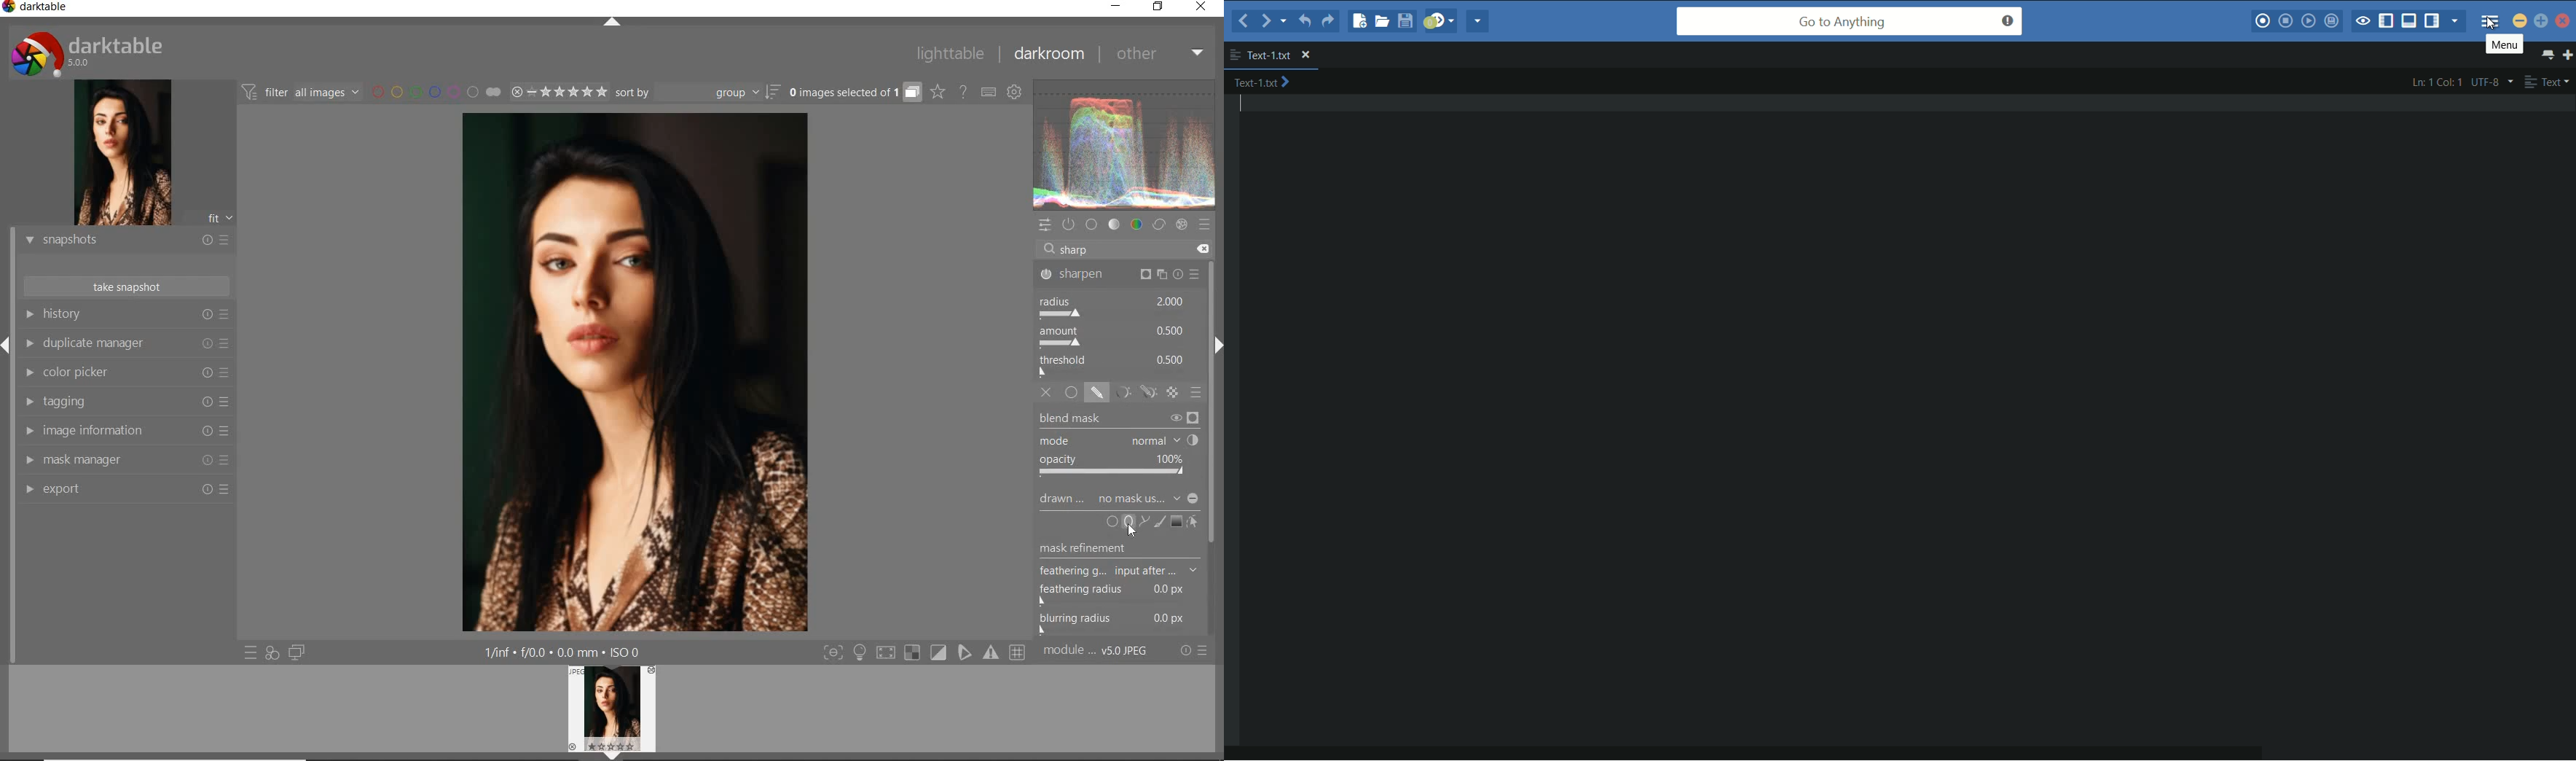 This screenshot has width=2576, height=784. Describe the element at coordinates (1118, 446) in the screenshot. I see `blend mask options` at that location.